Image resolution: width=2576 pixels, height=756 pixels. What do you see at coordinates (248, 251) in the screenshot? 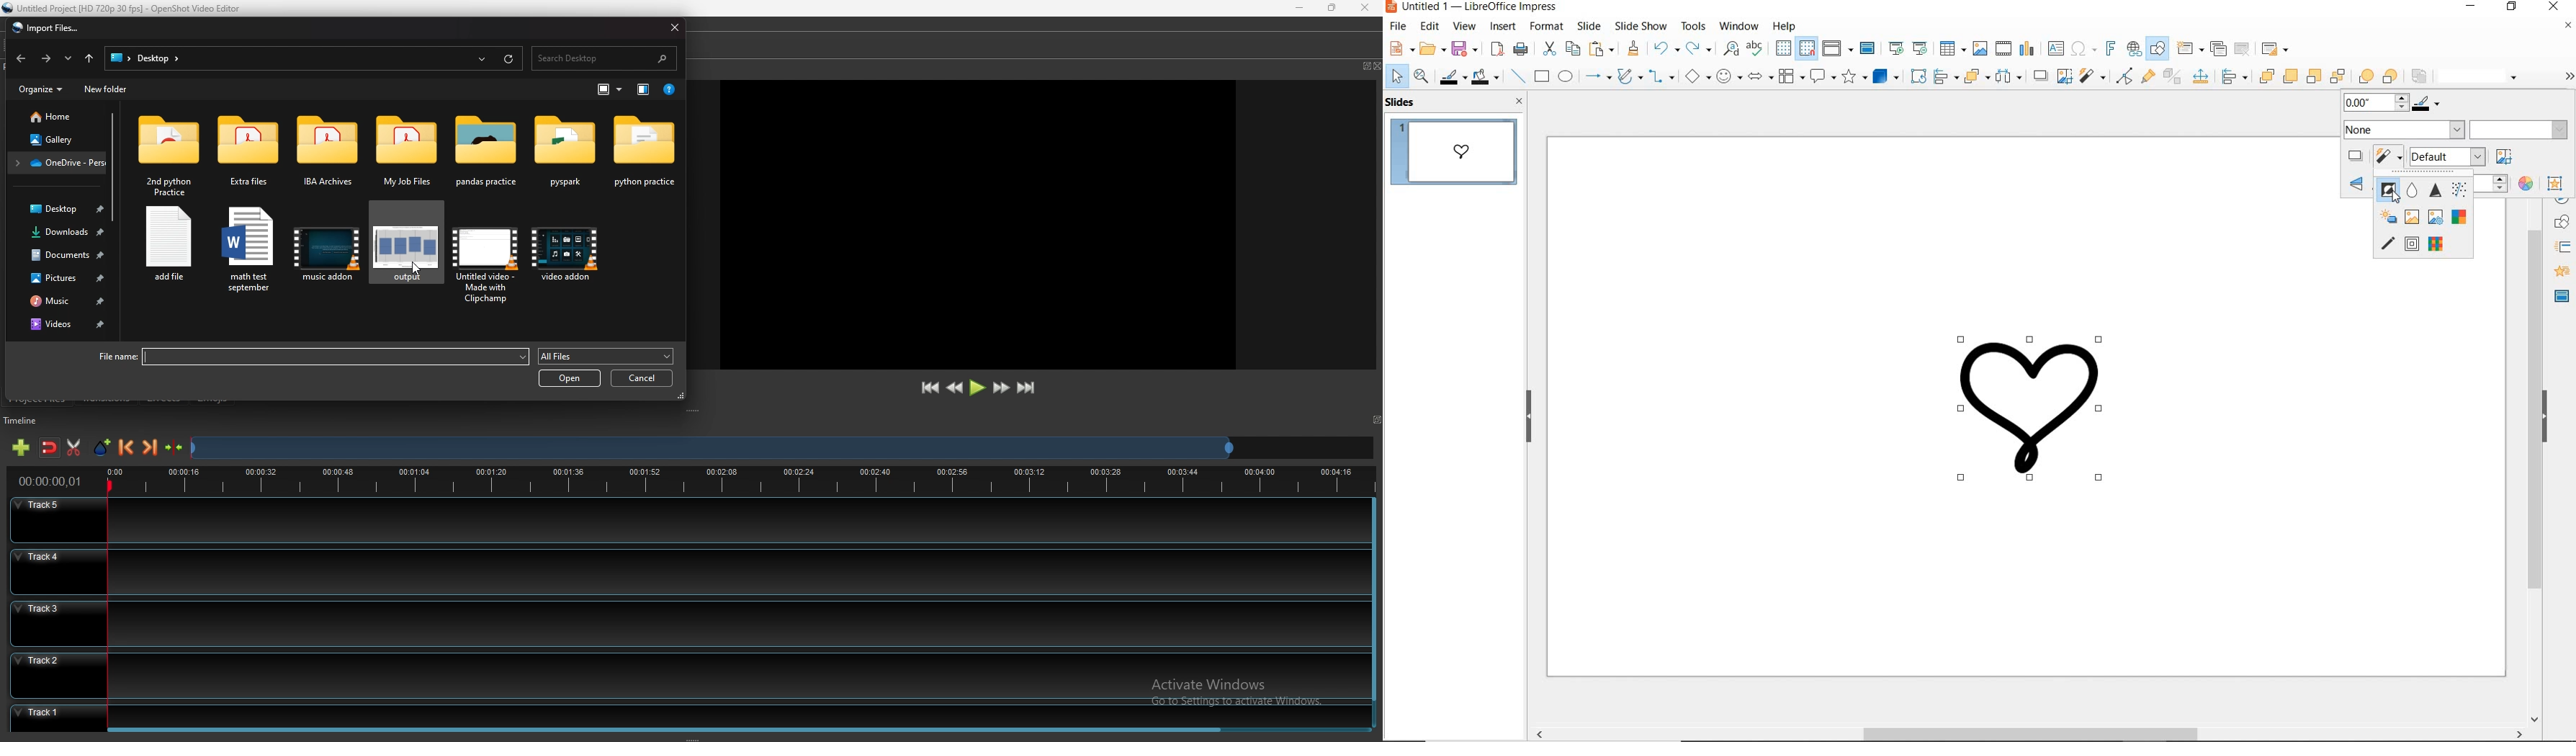
I see `file` at bounding box center [248, 251].